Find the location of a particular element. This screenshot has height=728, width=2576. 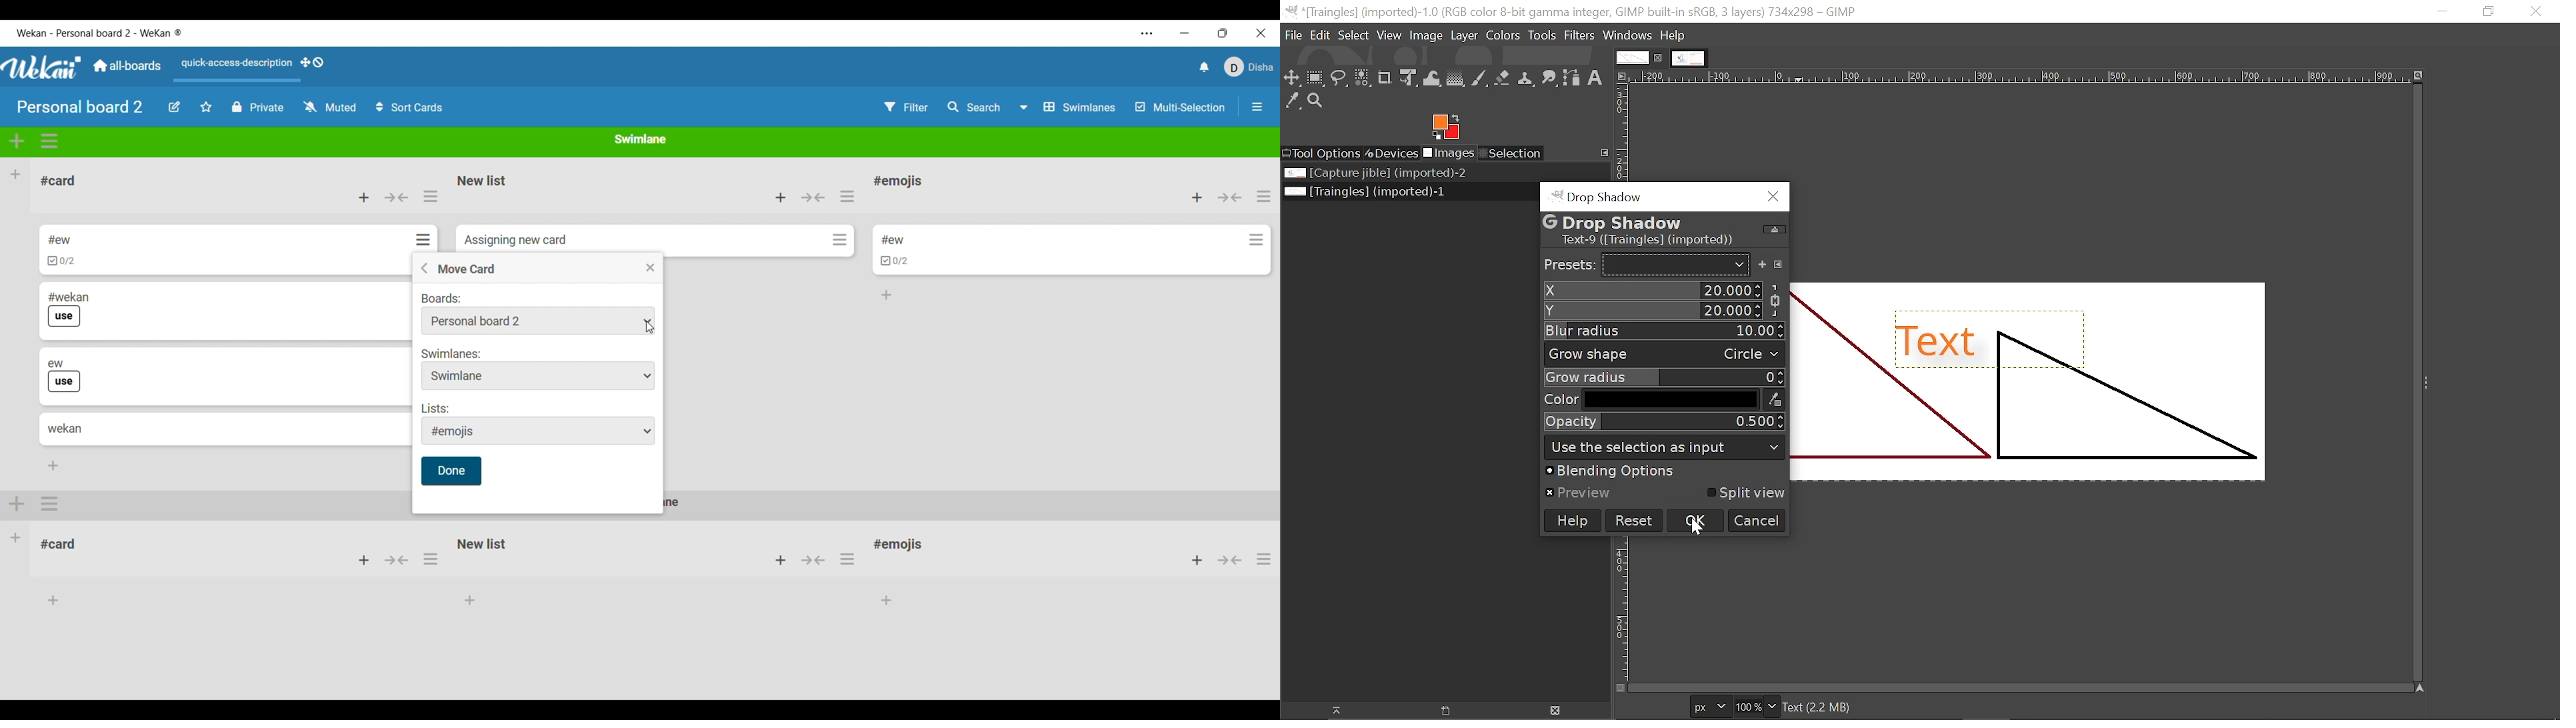

Collapse is located at coordinates (813, 197).